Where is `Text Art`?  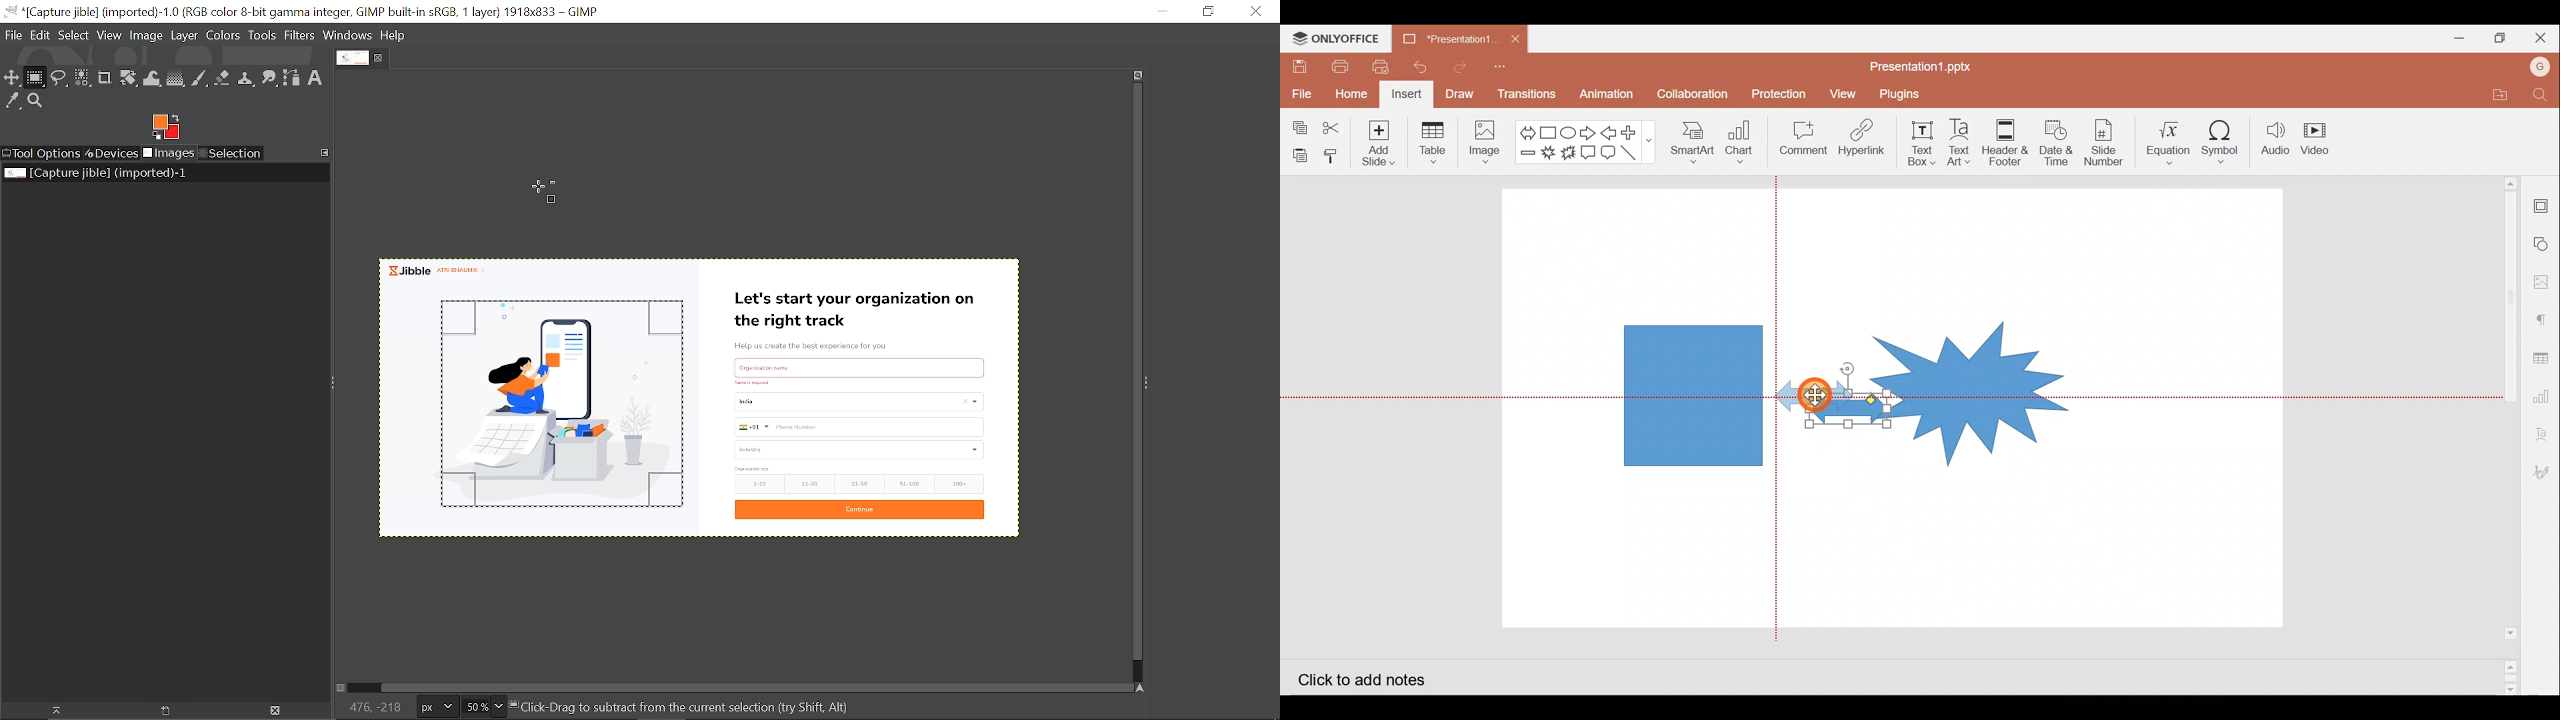 Text Art is located at coordinates (1961, 143).